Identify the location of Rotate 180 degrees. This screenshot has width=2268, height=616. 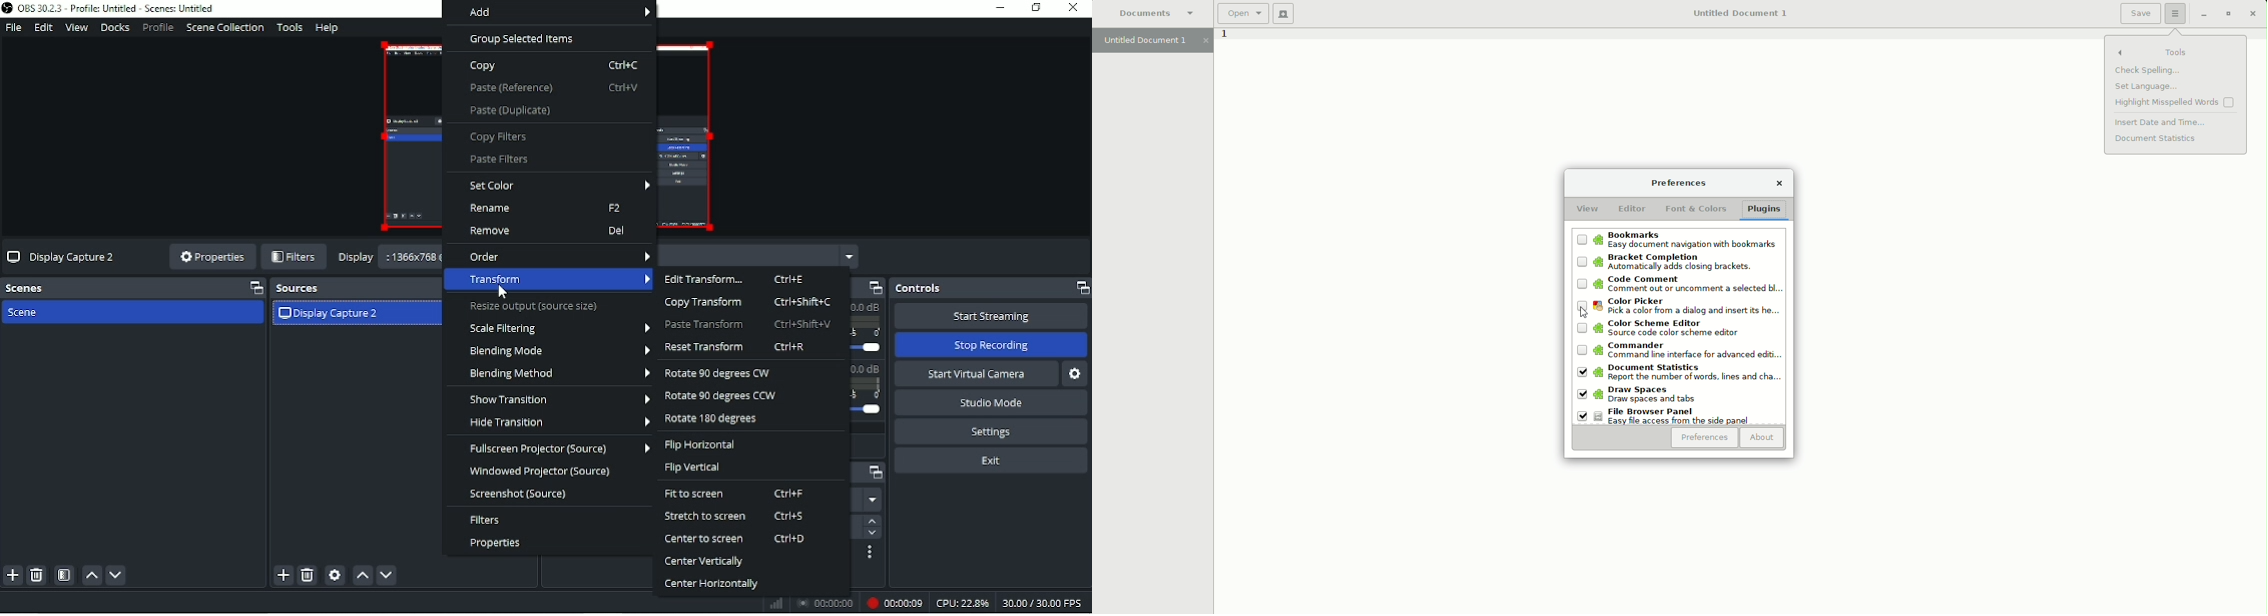
(714, 420).